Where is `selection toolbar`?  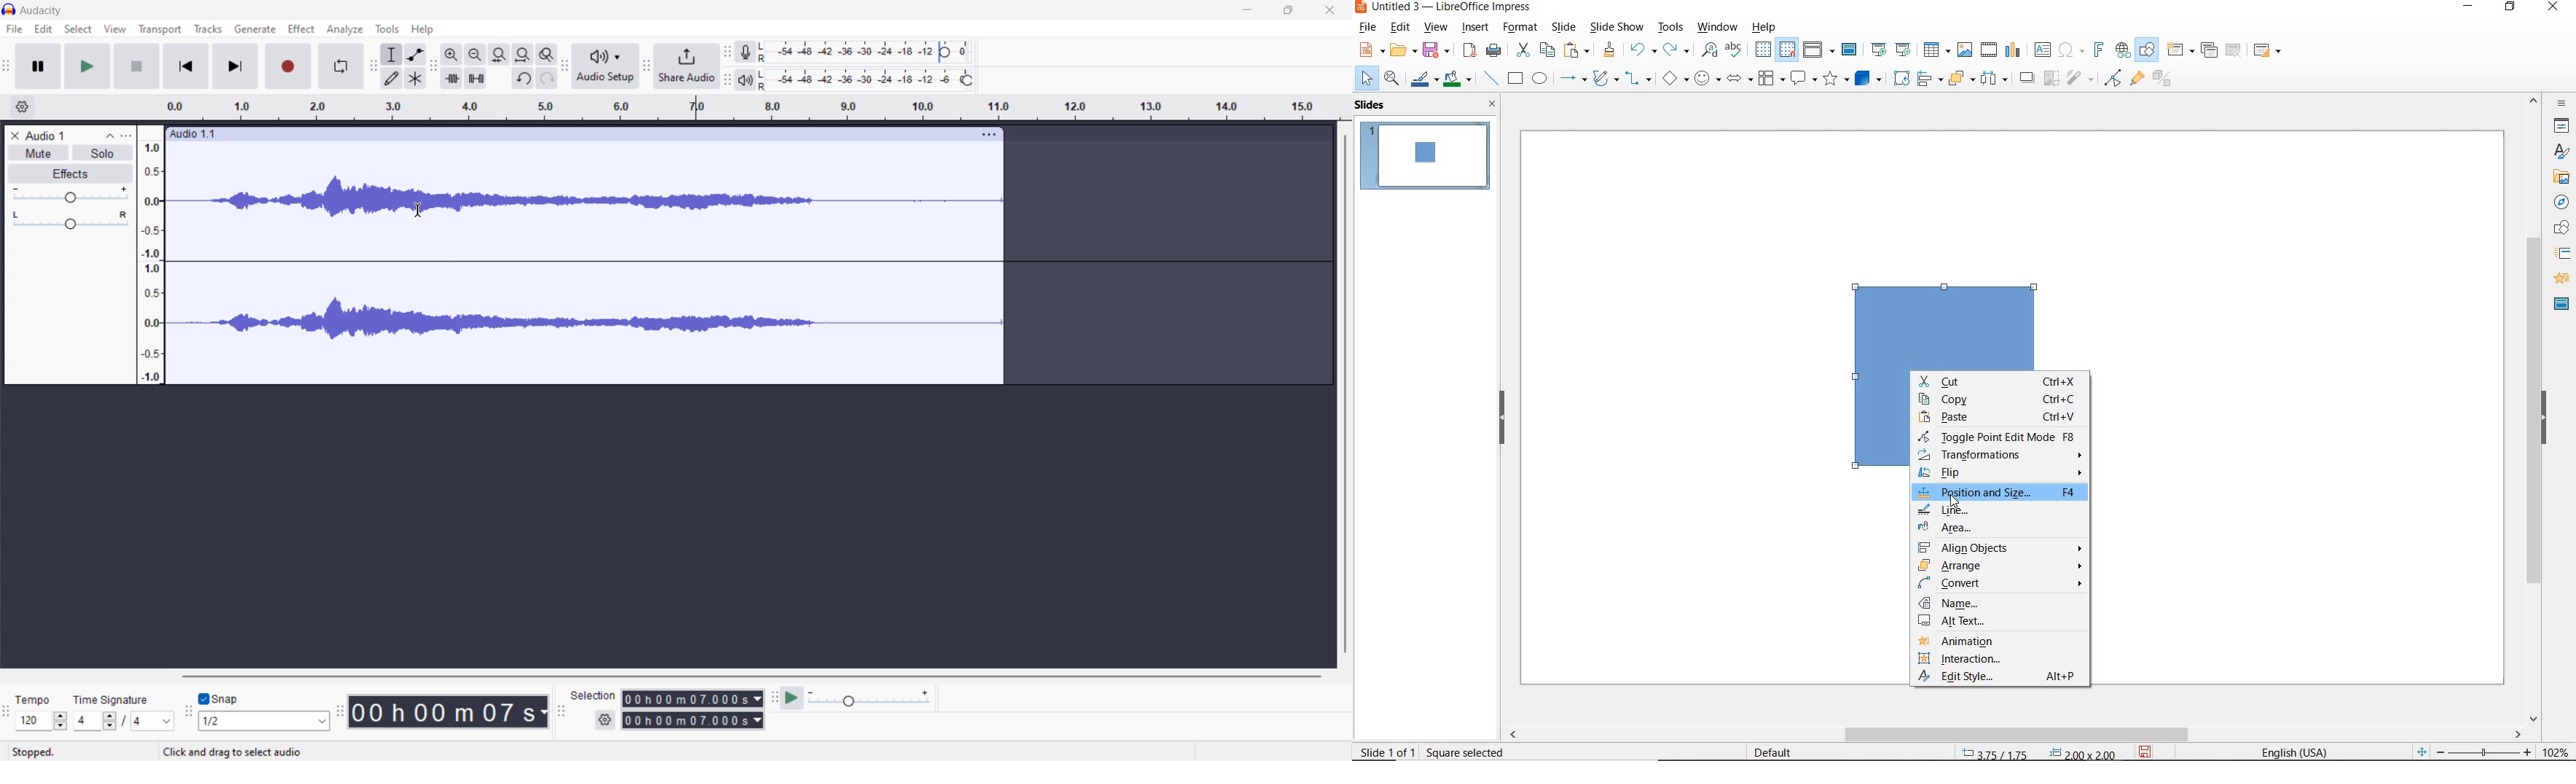 selection toolbar is located at coordinates (561, 712).